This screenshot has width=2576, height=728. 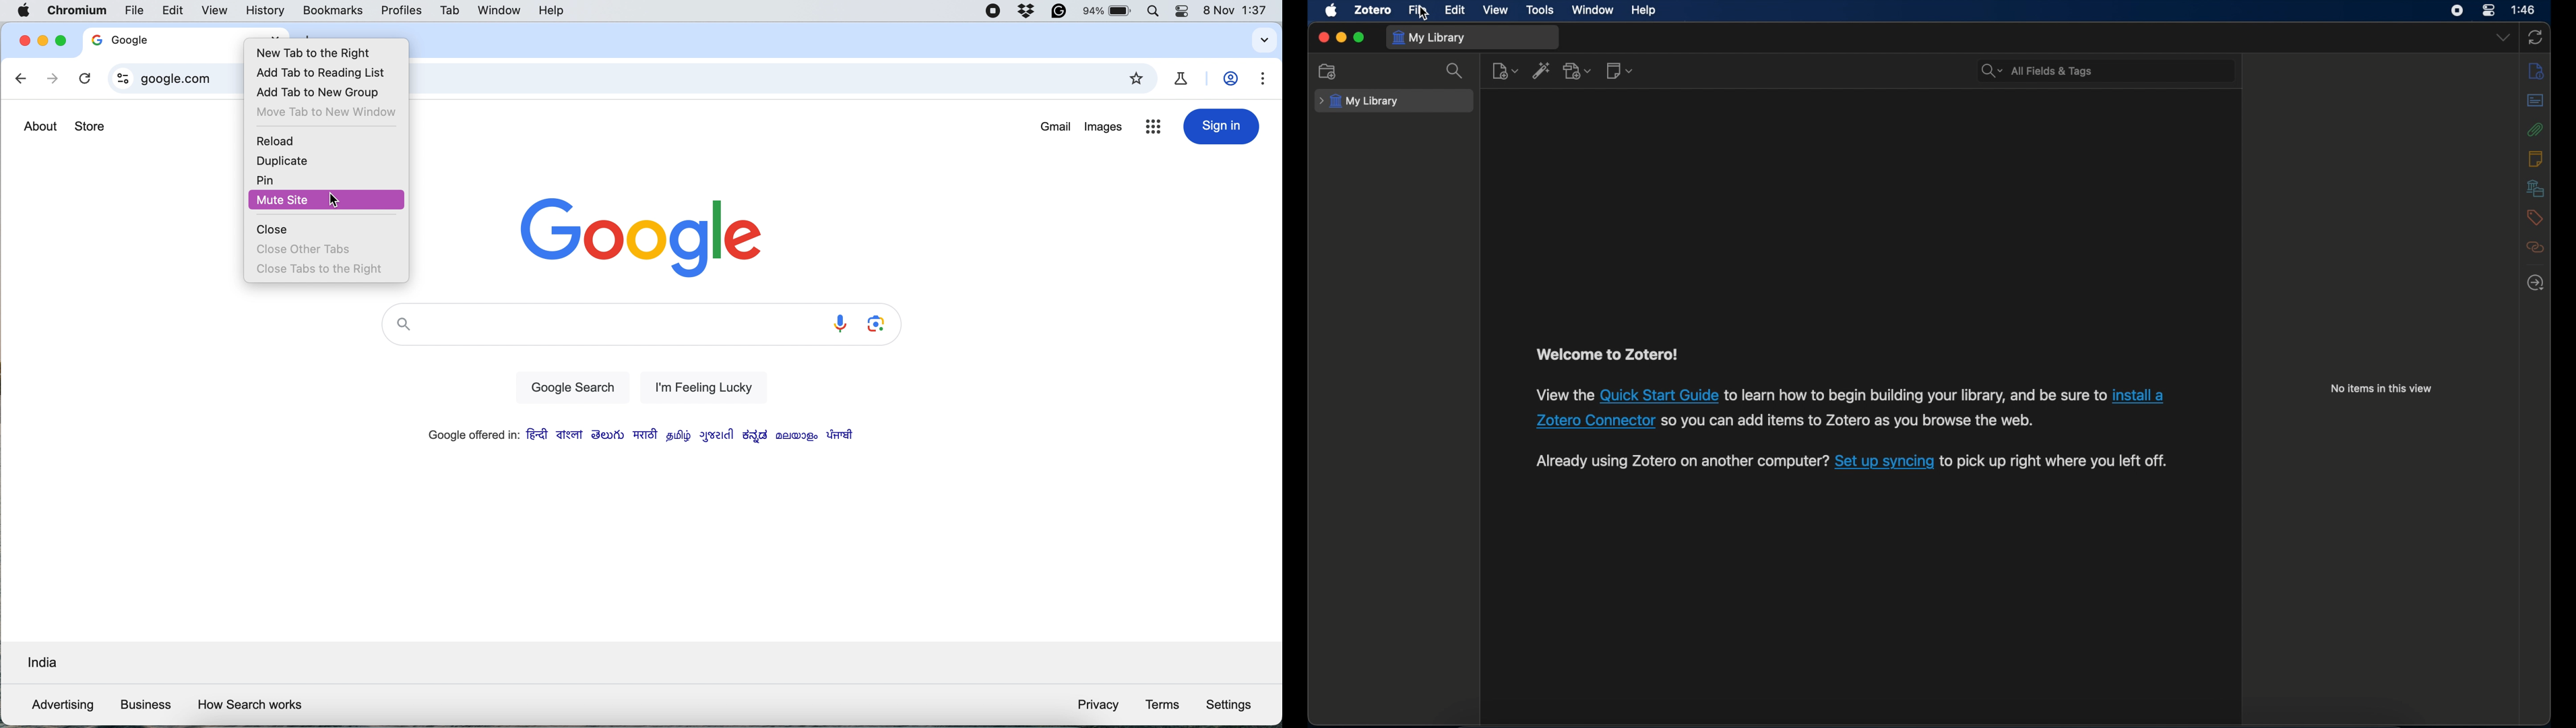 What do you see at coordinates (1592, 422) in the screenshot?
I see `Zotero Connector` at bounding box center [1592, 422].